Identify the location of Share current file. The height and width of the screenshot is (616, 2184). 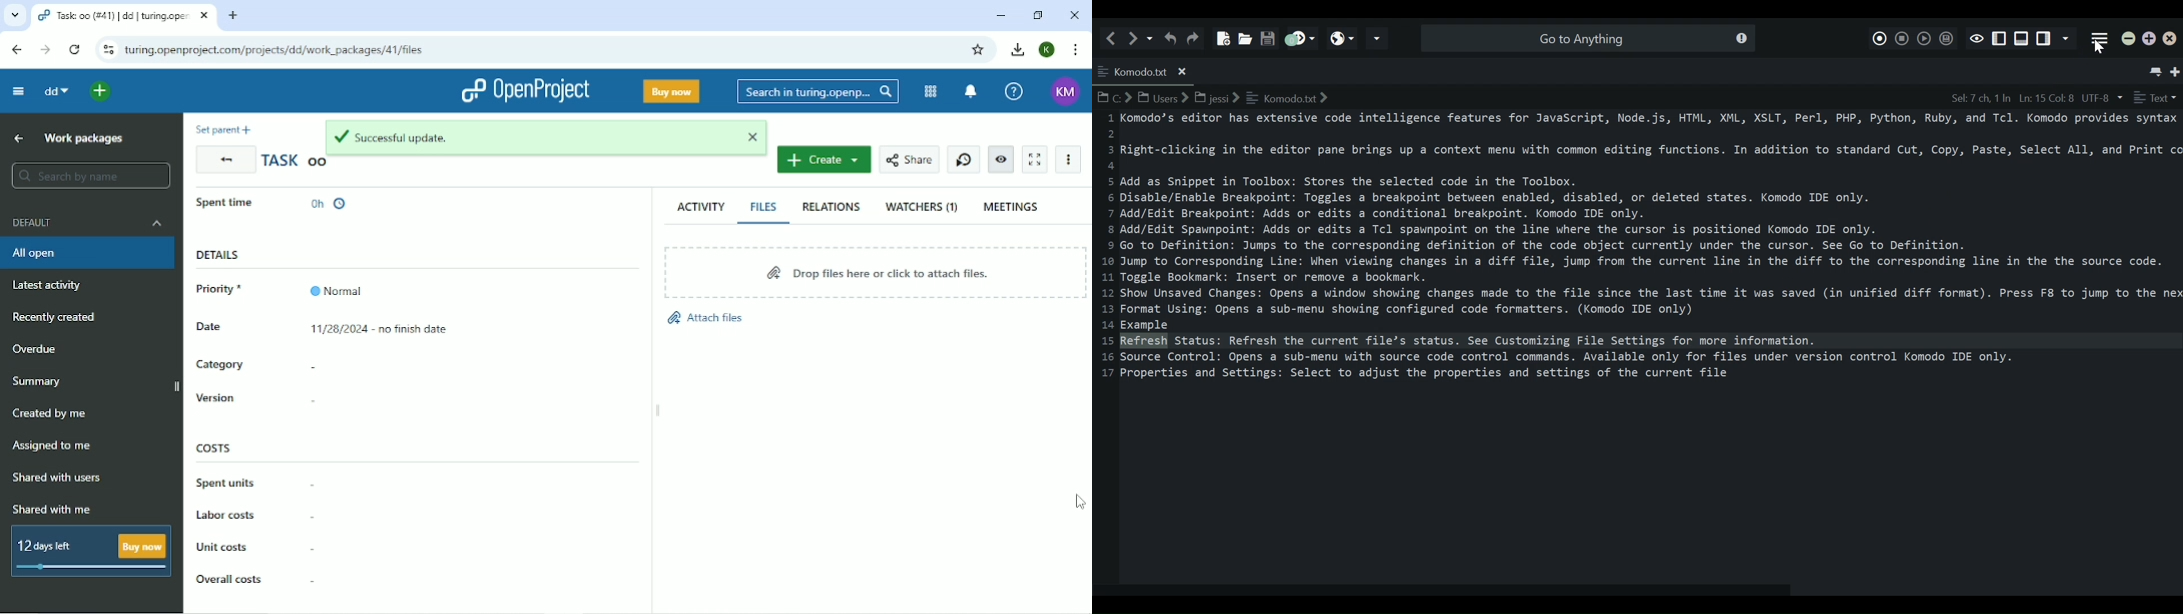
(1377, 39).